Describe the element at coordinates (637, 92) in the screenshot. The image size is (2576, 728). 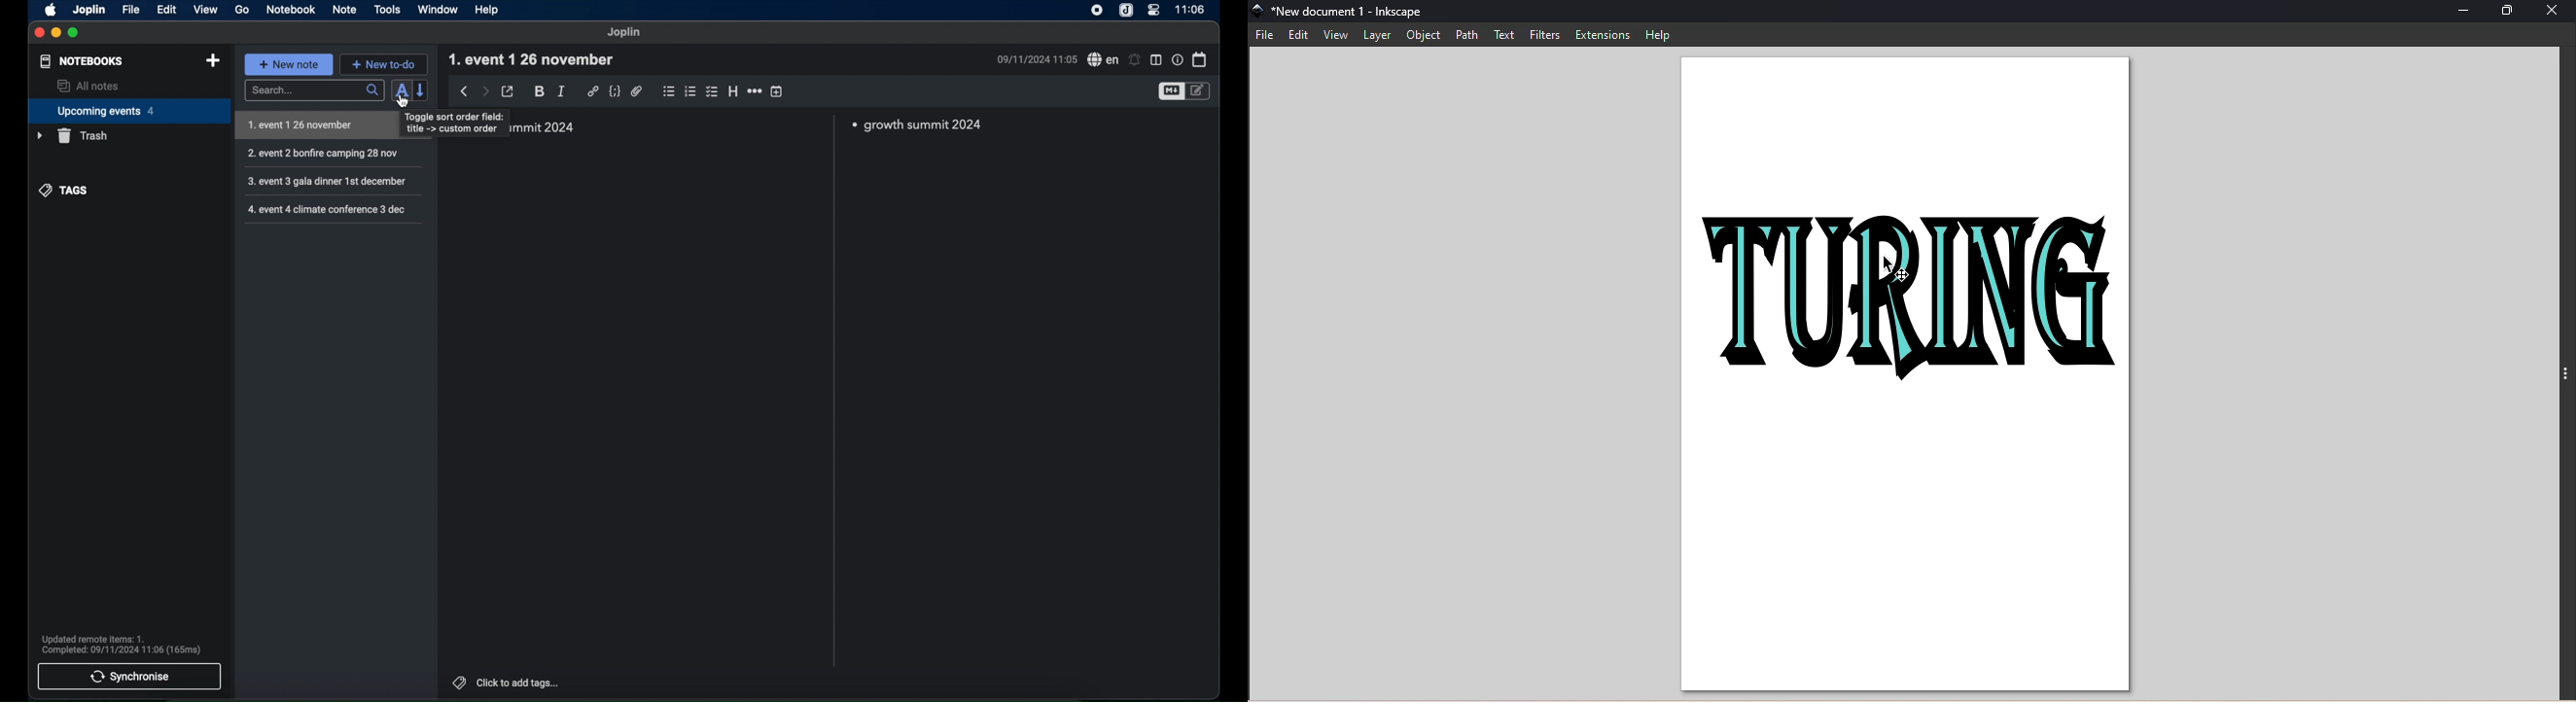
I see `attach file` at that location.